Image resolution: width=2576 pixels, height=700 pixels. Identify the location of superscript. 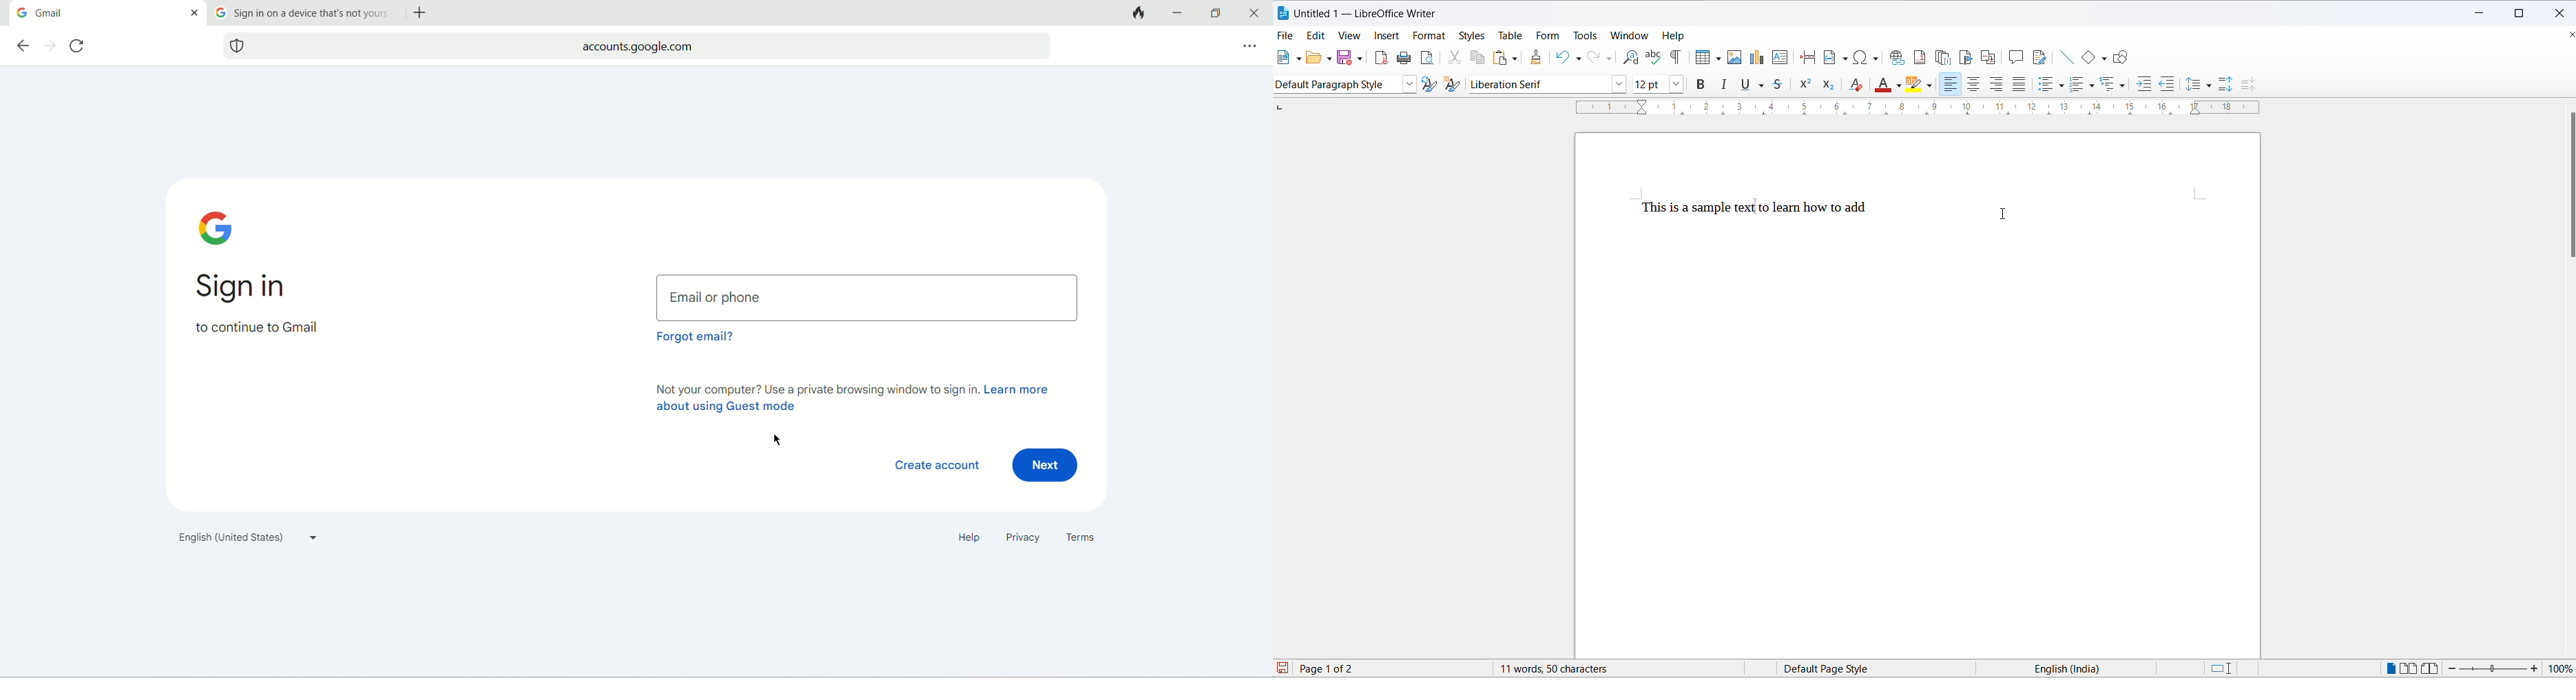
(1805, 85).